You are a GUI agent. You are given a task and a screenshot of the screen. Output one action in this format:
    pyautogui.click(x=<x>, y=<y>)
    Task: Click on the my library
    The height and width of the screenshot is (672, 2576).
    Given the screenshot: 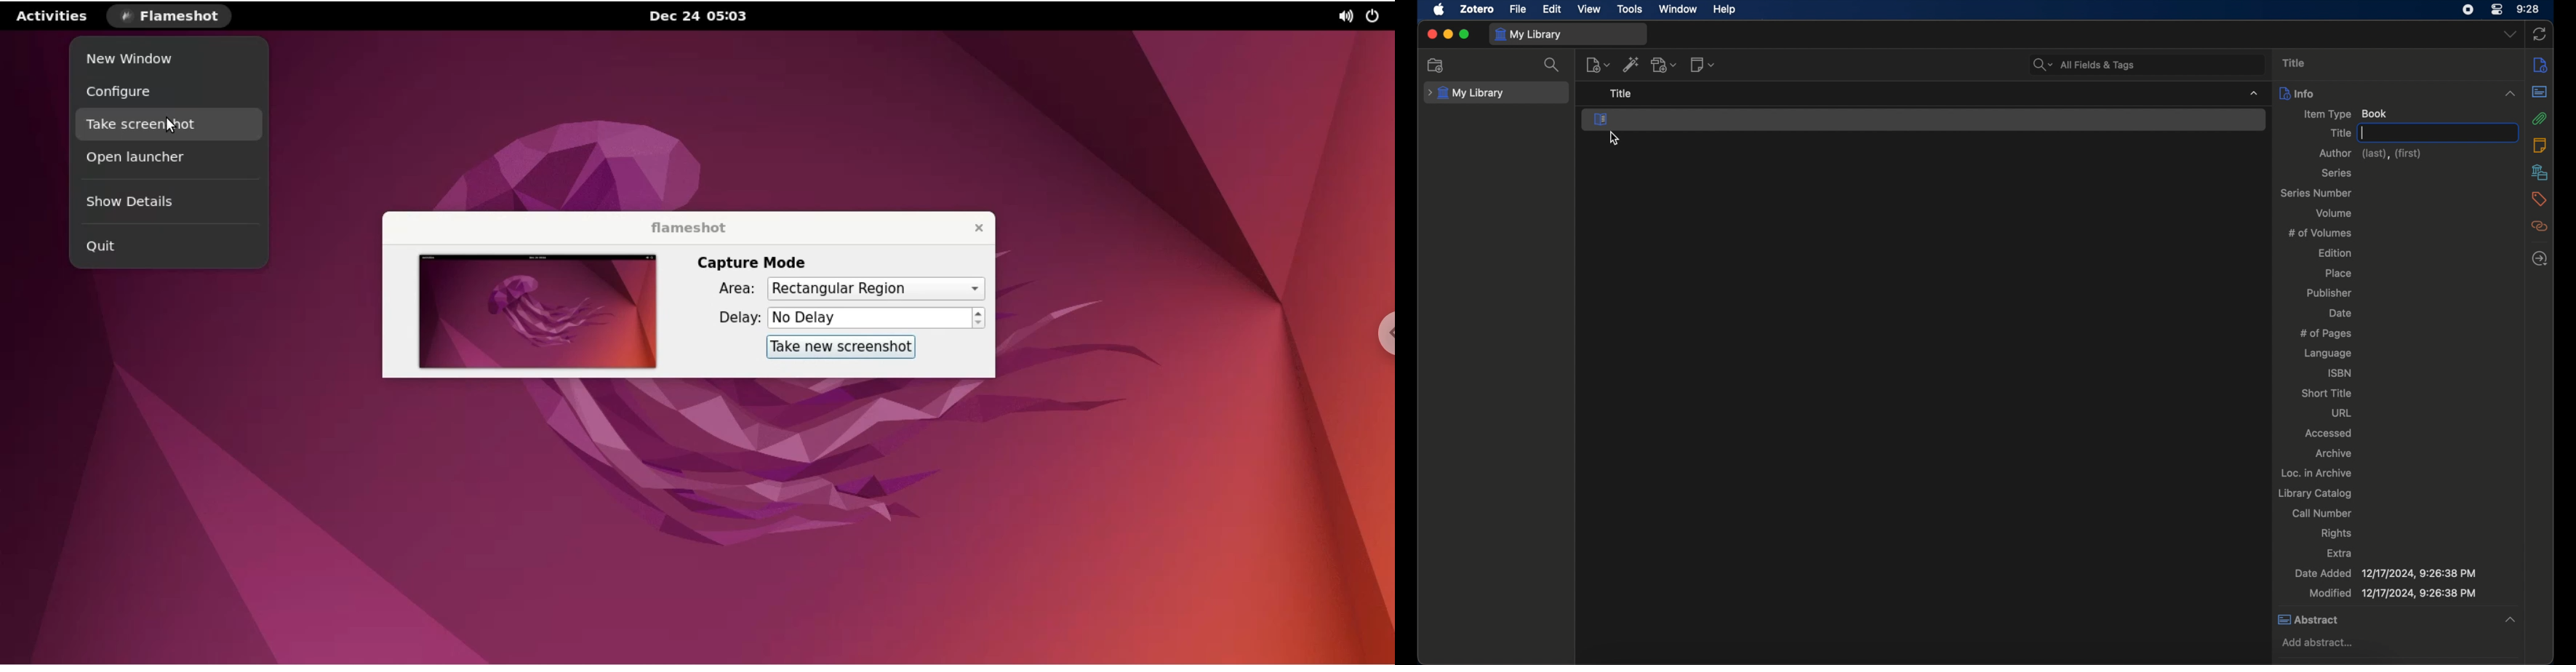 What is the action you would take?
    pyautogui.click(x=1468, y=93)
    